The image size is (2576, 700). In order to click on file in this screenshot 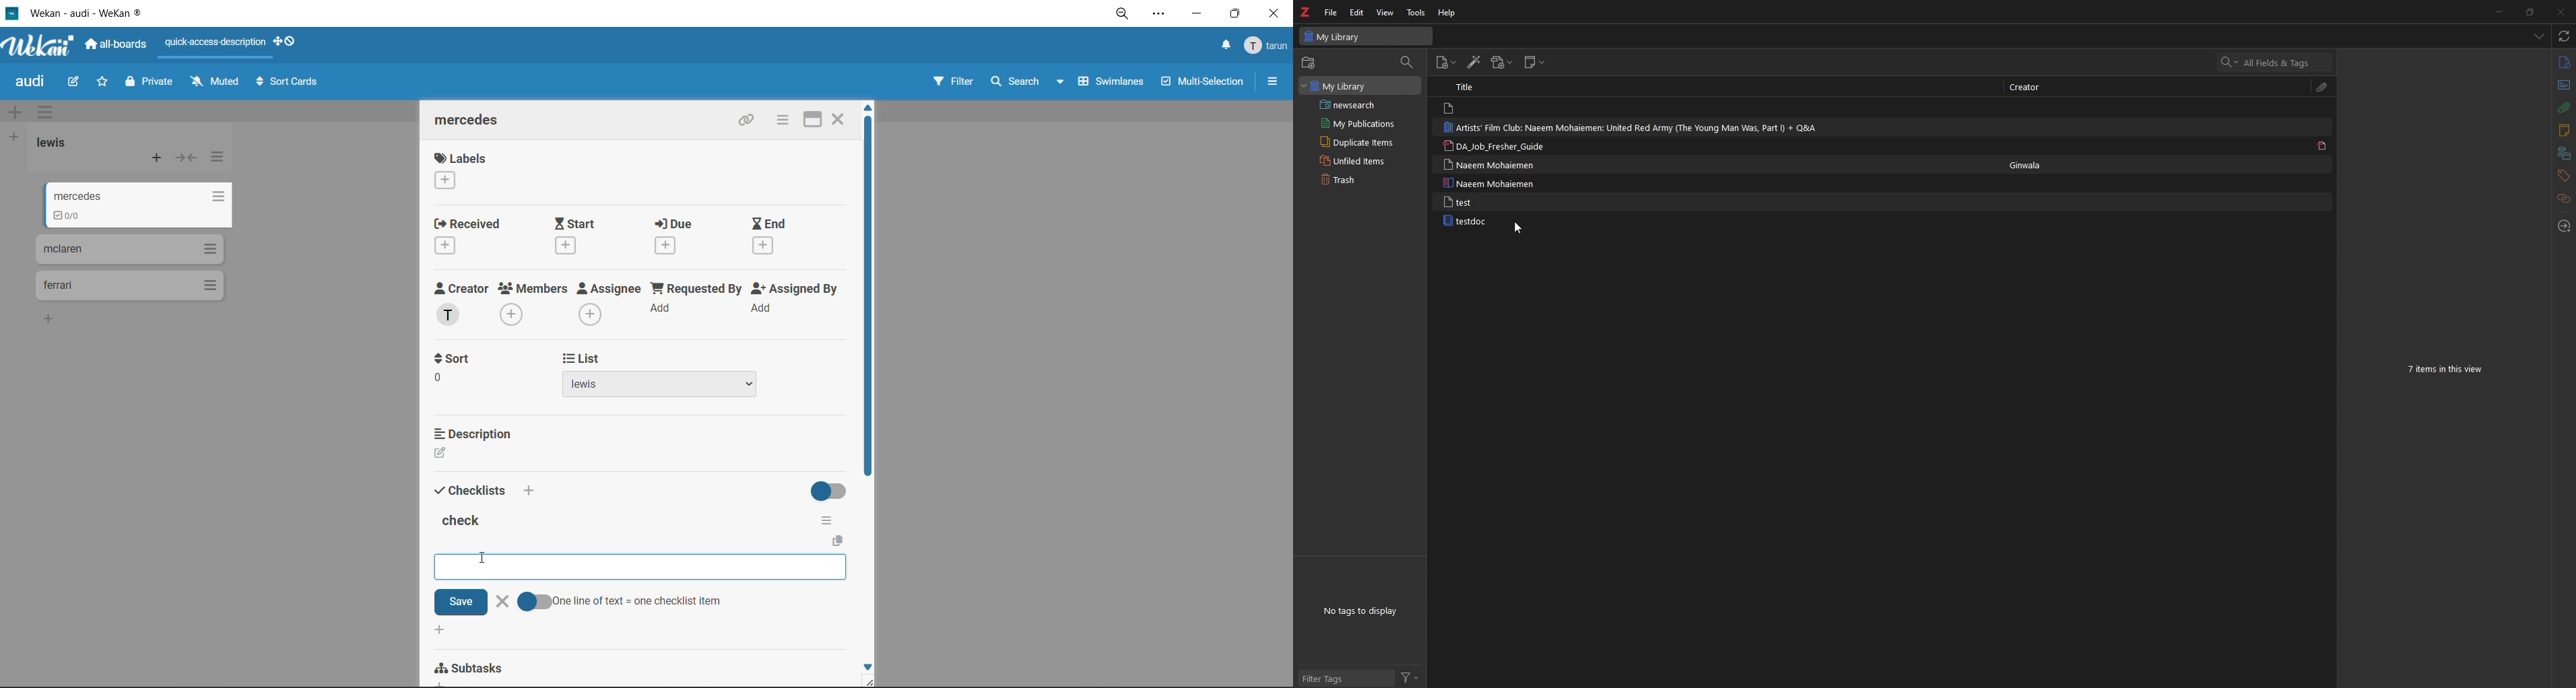, I will do `click(1331, 13)`.